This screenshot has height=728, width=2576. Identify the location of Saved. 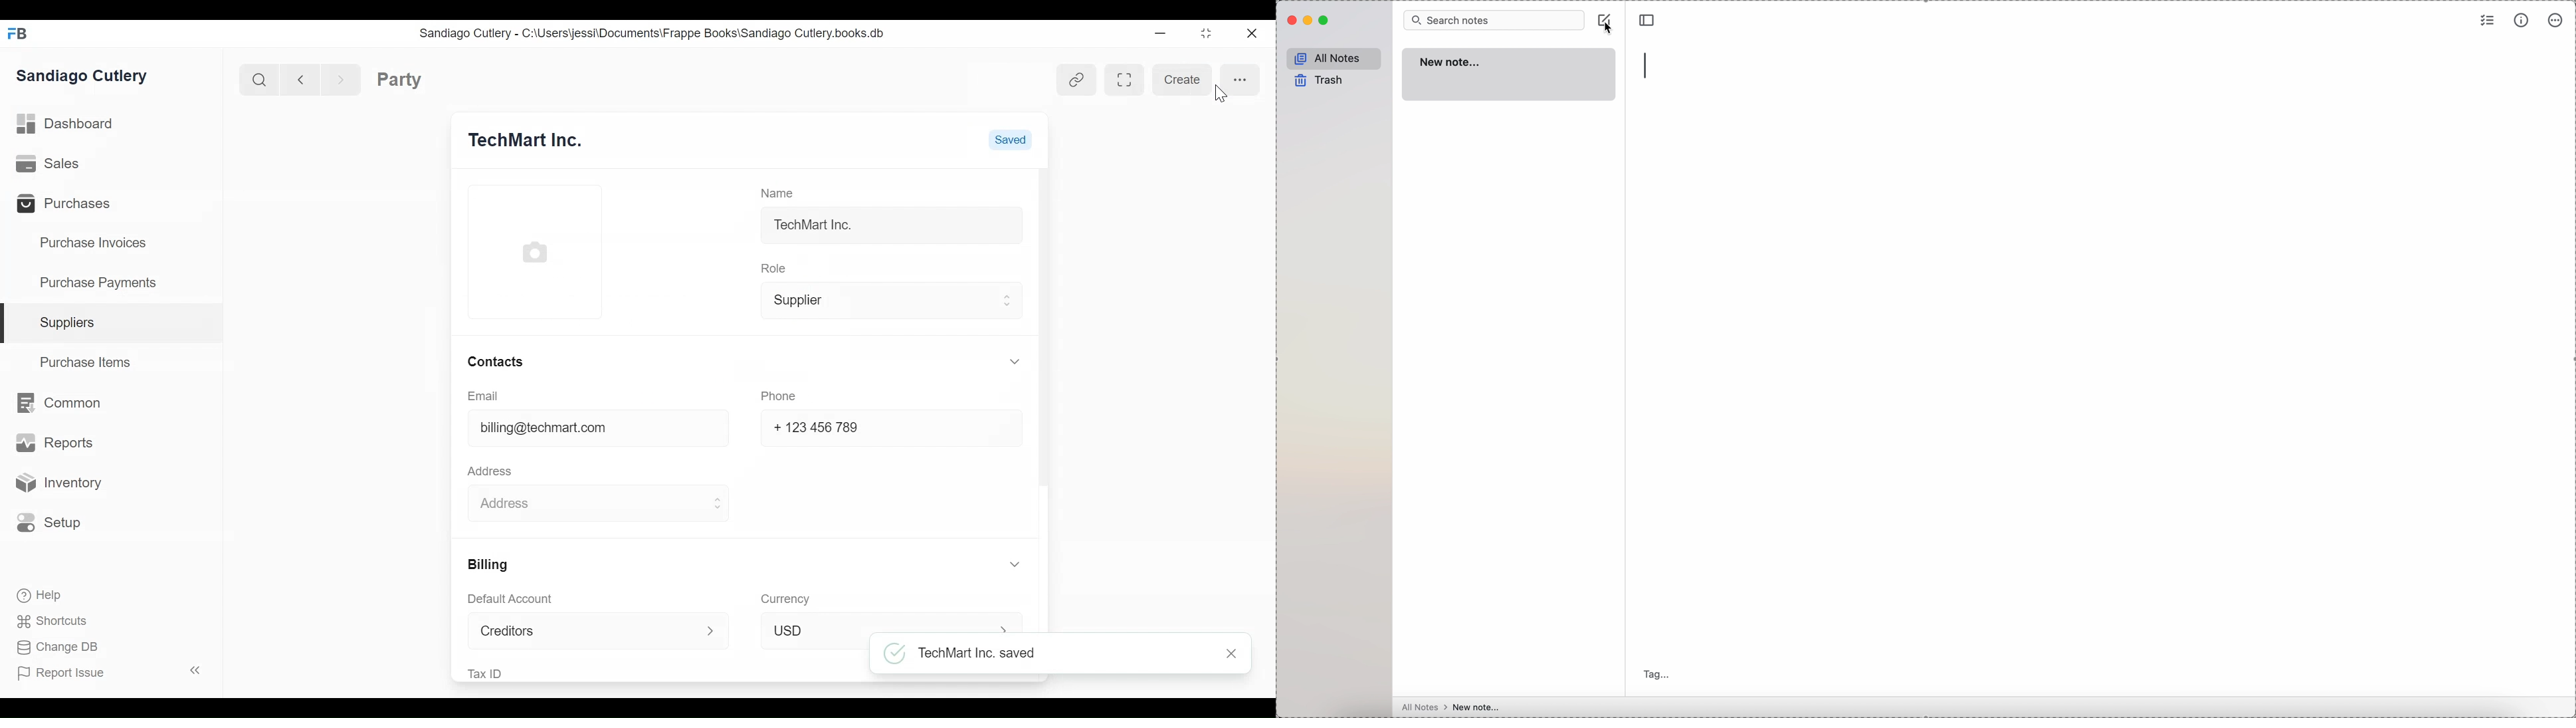
(1011, 140).